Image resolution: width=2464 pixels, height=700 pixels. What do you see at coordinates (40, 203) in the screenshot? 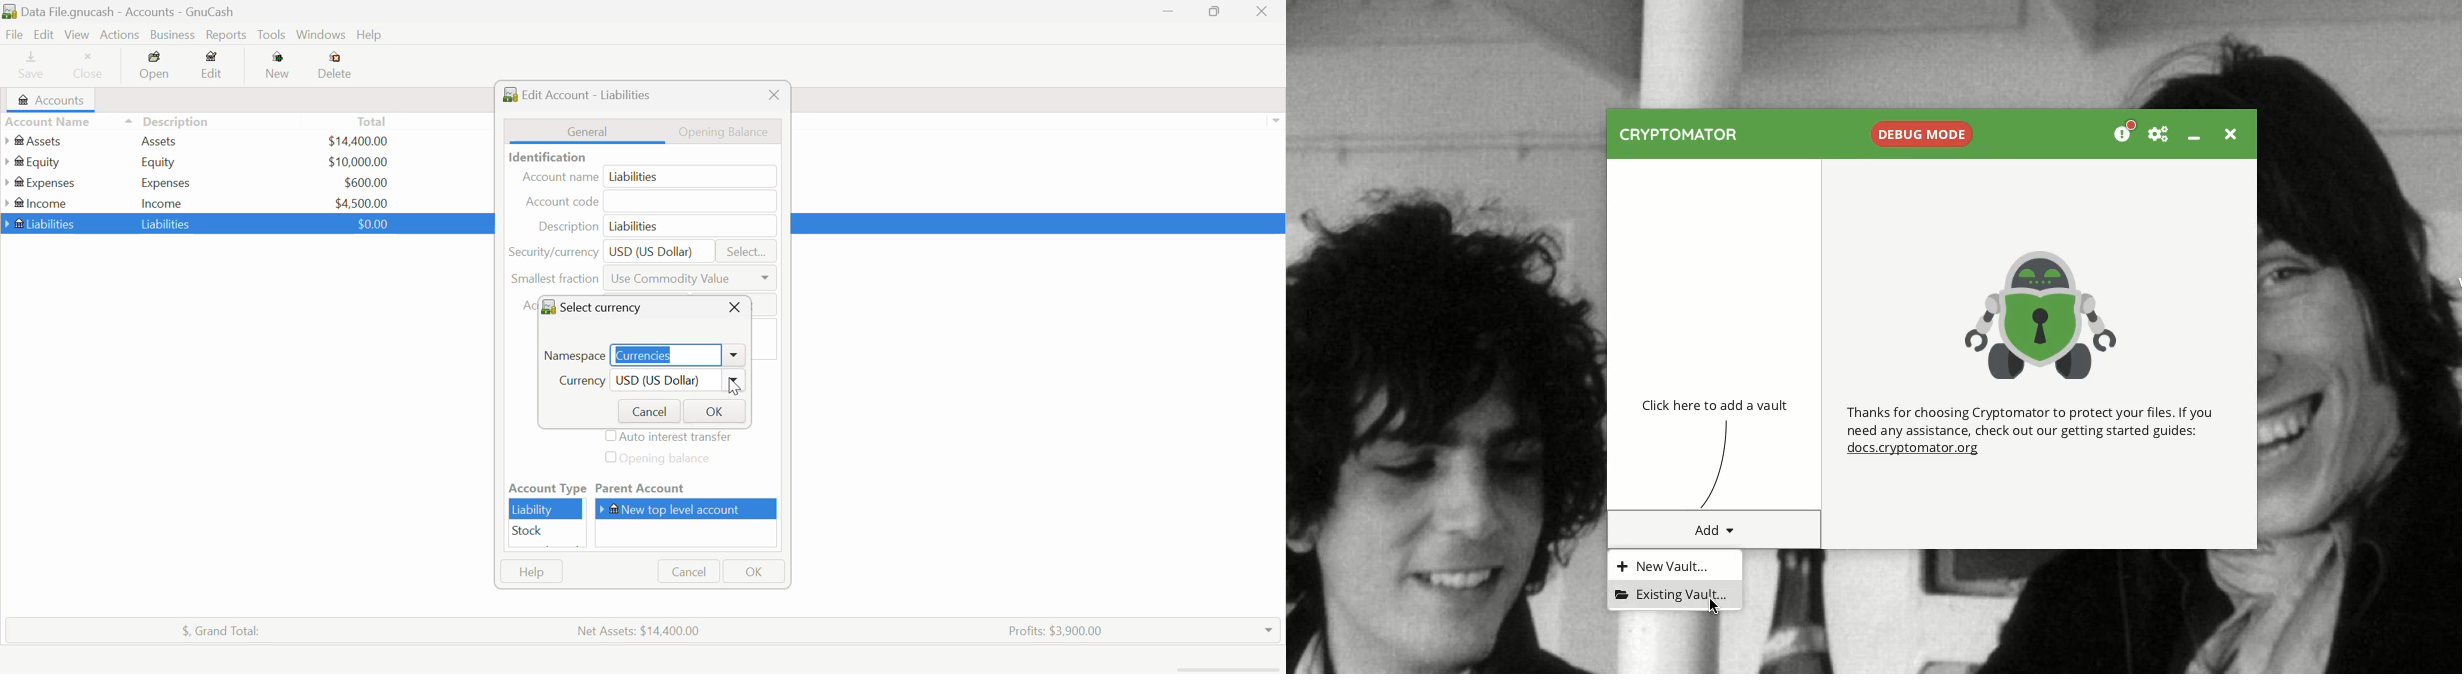
I see `Income Account` at bounding box center [40, 203].